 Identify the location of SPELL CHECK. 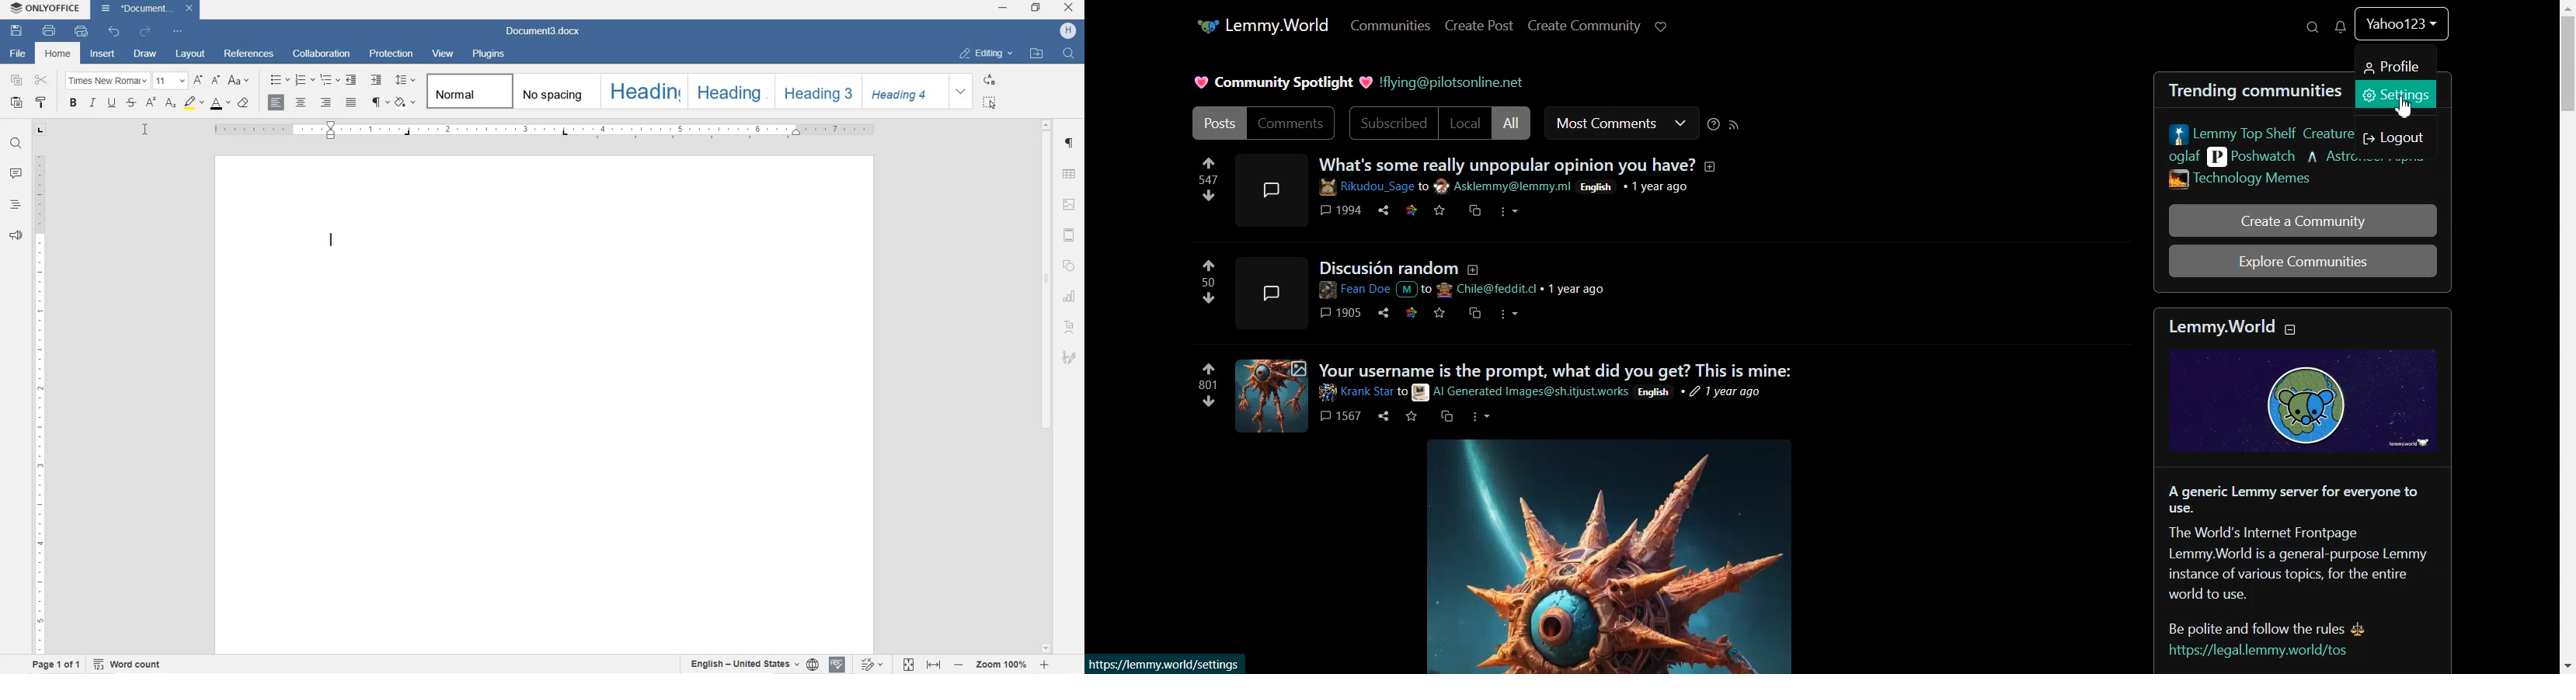
(838, 664).